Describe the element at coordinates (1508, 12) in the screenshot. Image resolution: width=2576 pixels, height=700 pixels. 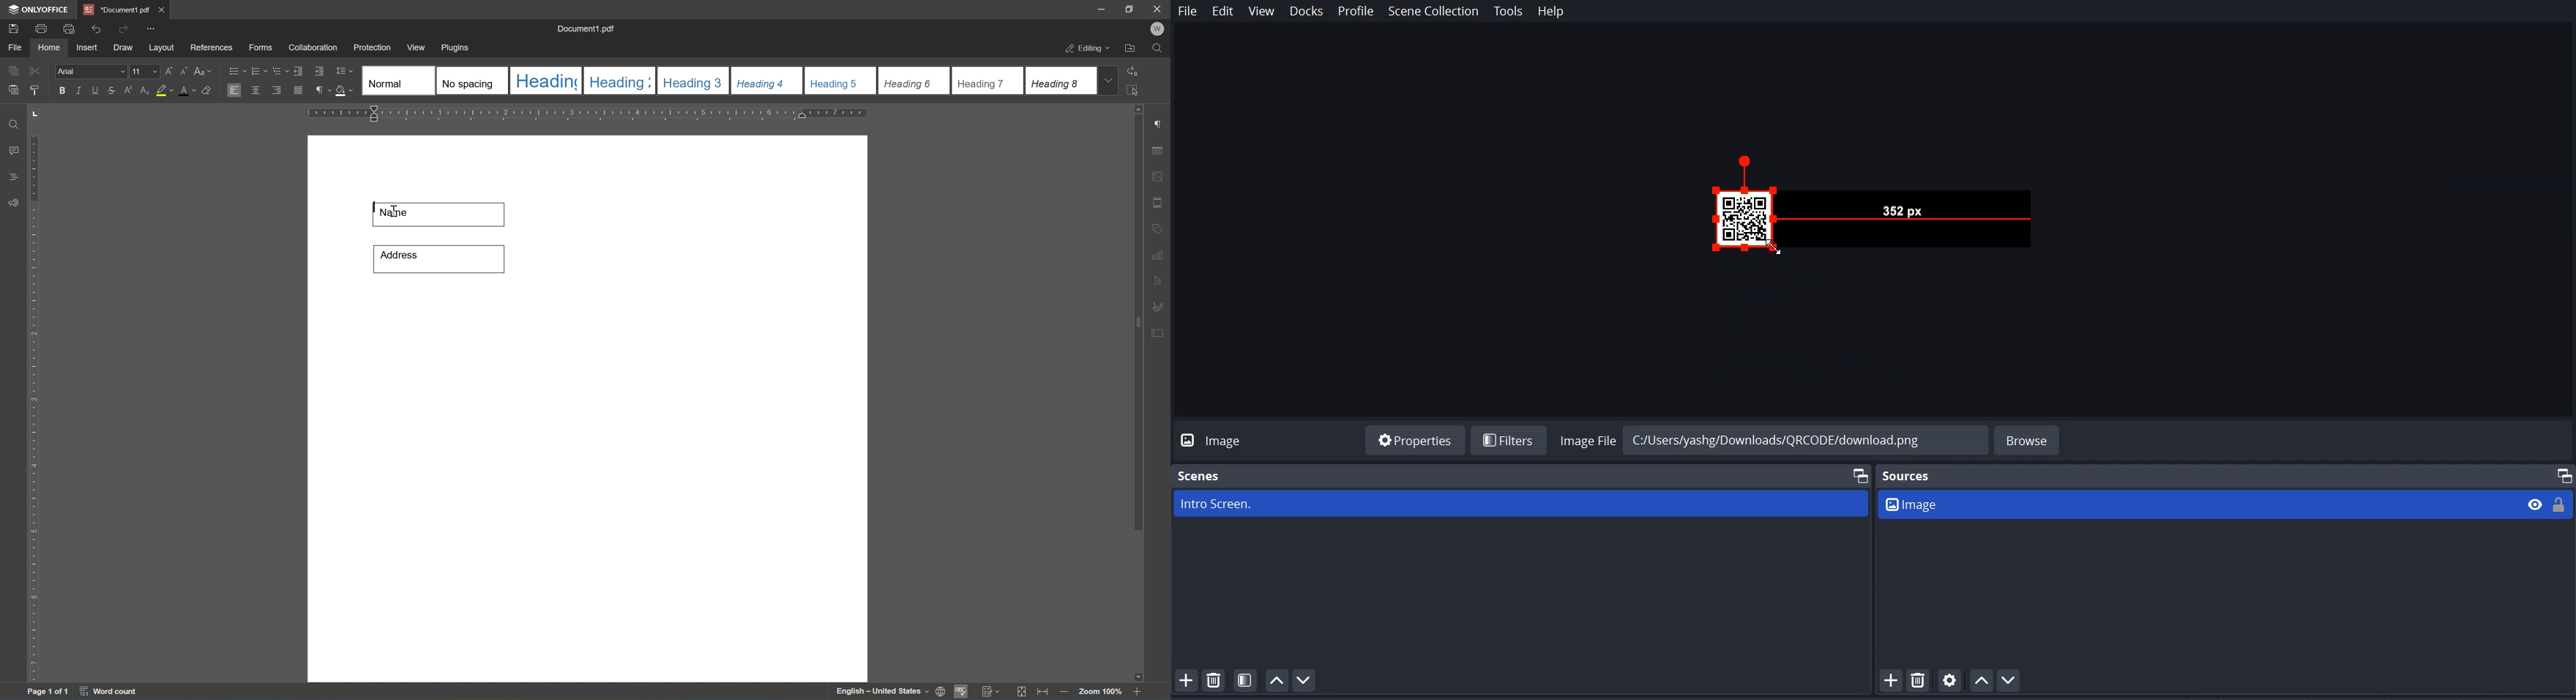
I see `Tools` at that location.